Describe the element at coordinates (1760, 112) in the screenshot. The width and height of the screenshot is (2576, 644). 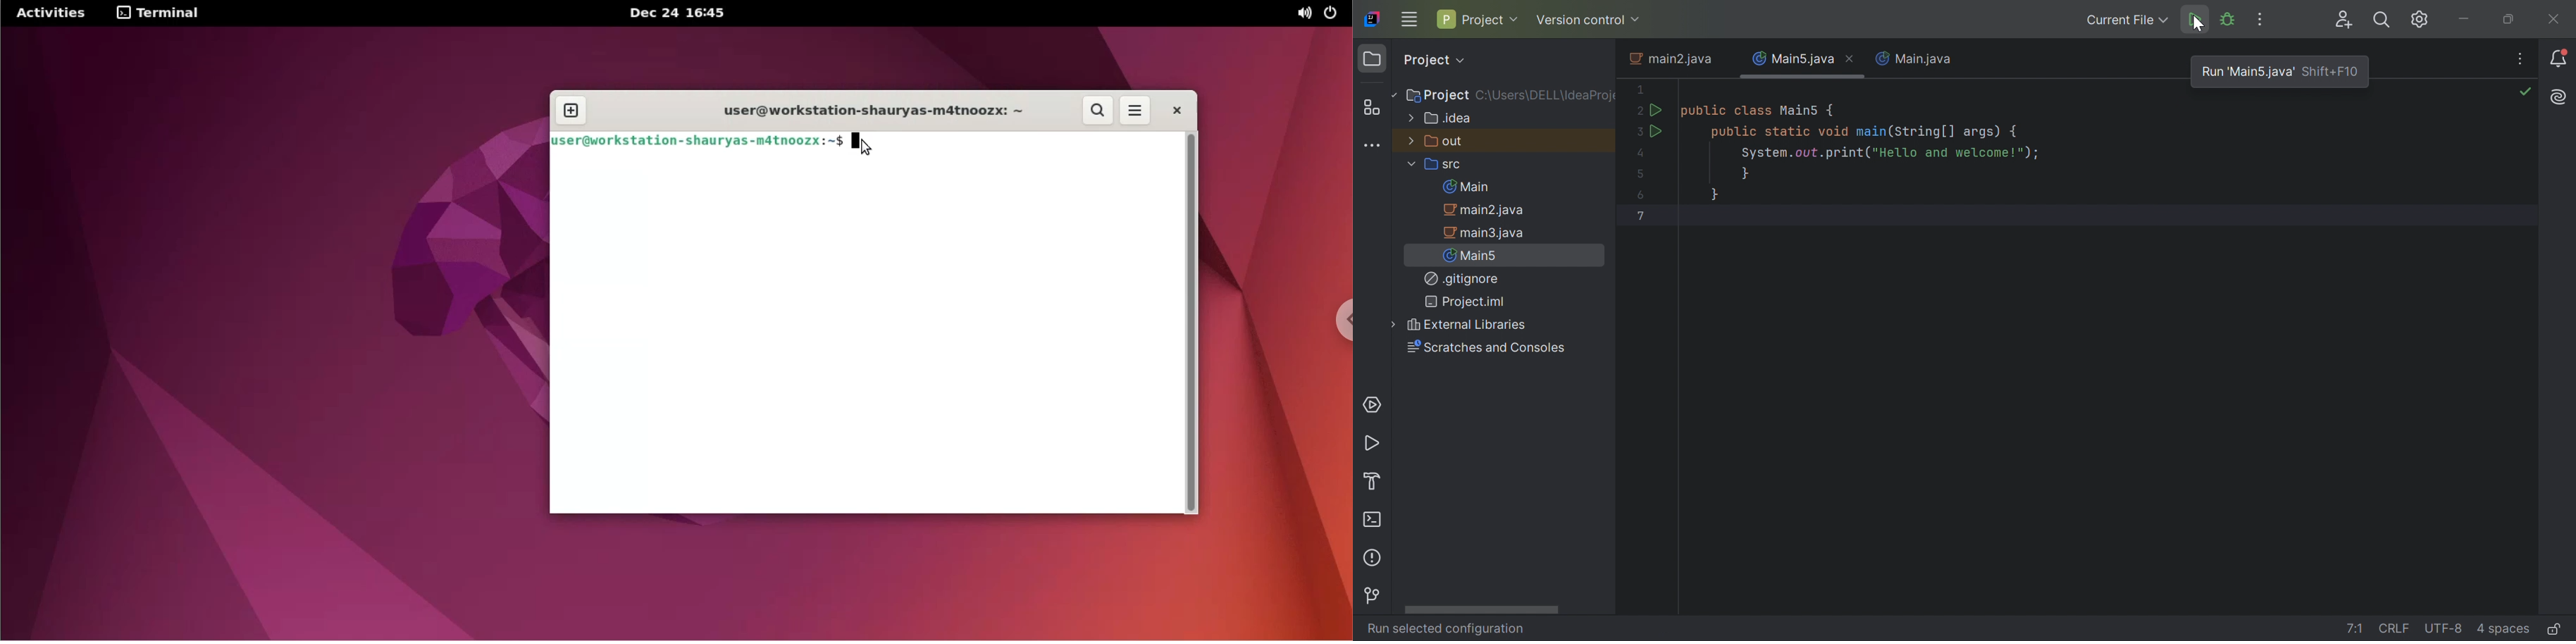
I see `public class Main5 {` at that location.